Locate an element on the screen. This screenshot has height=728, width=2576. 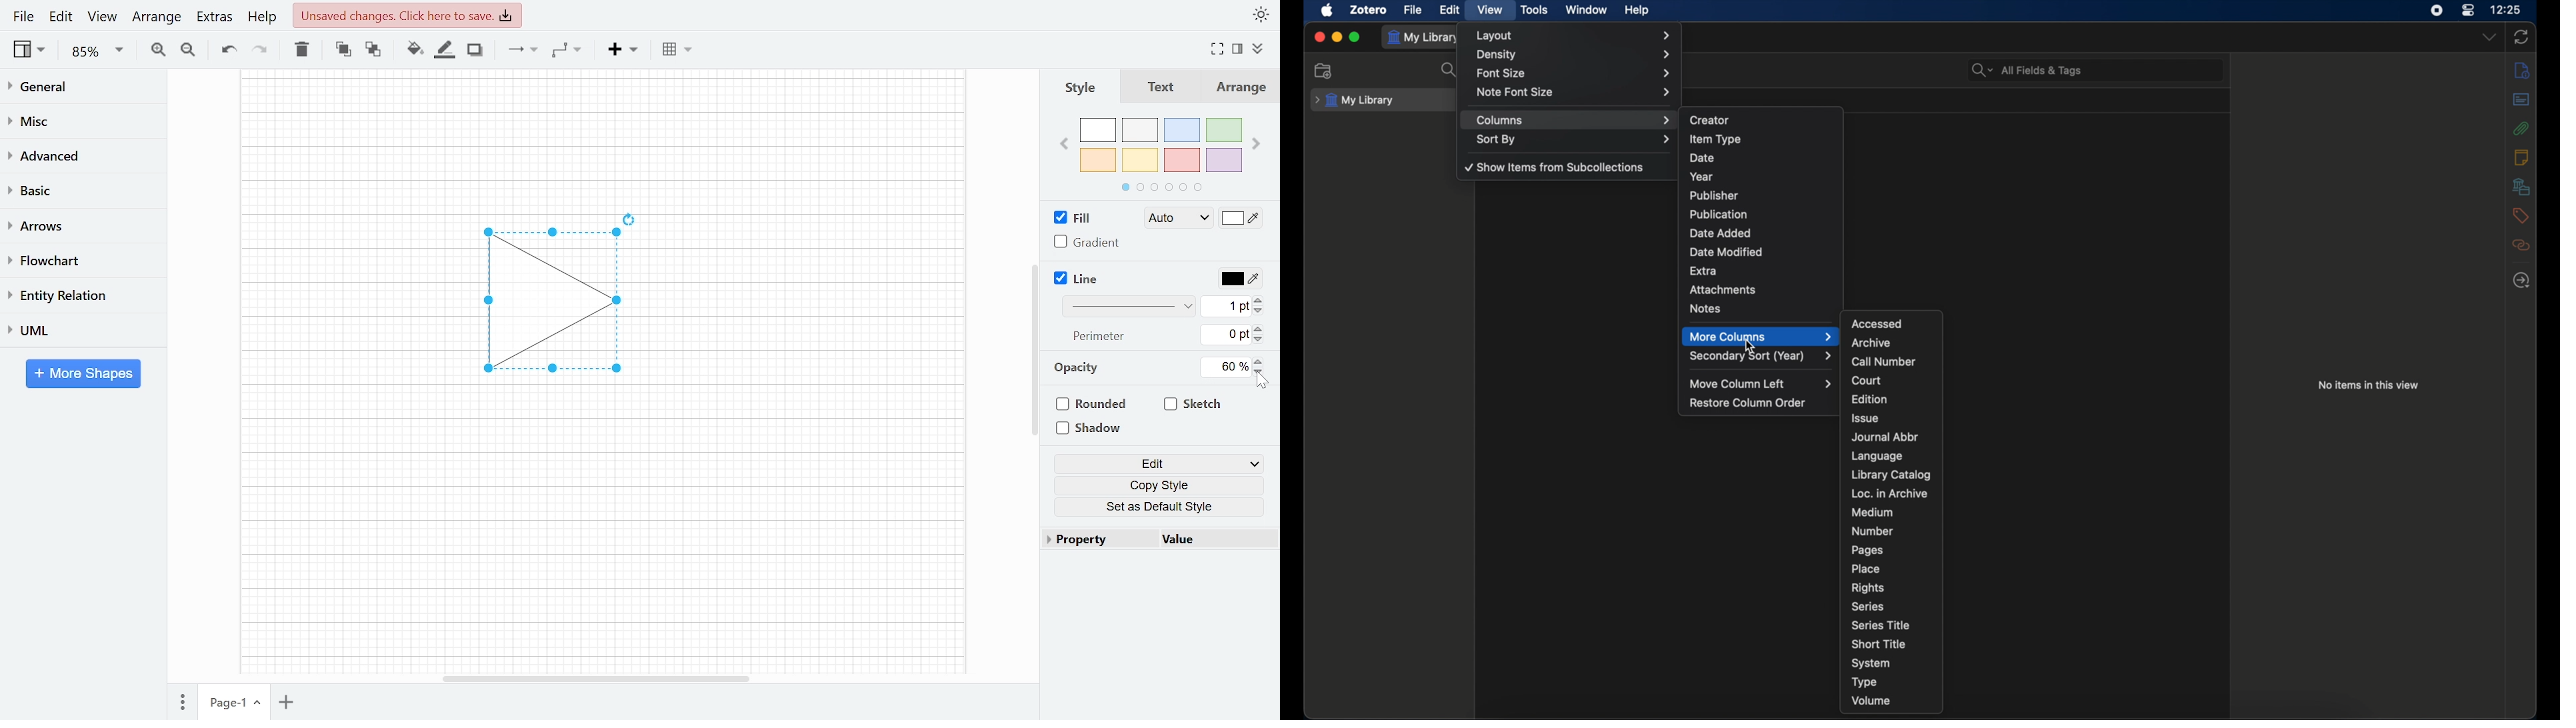
short title is located at coordinates (1877, 643).